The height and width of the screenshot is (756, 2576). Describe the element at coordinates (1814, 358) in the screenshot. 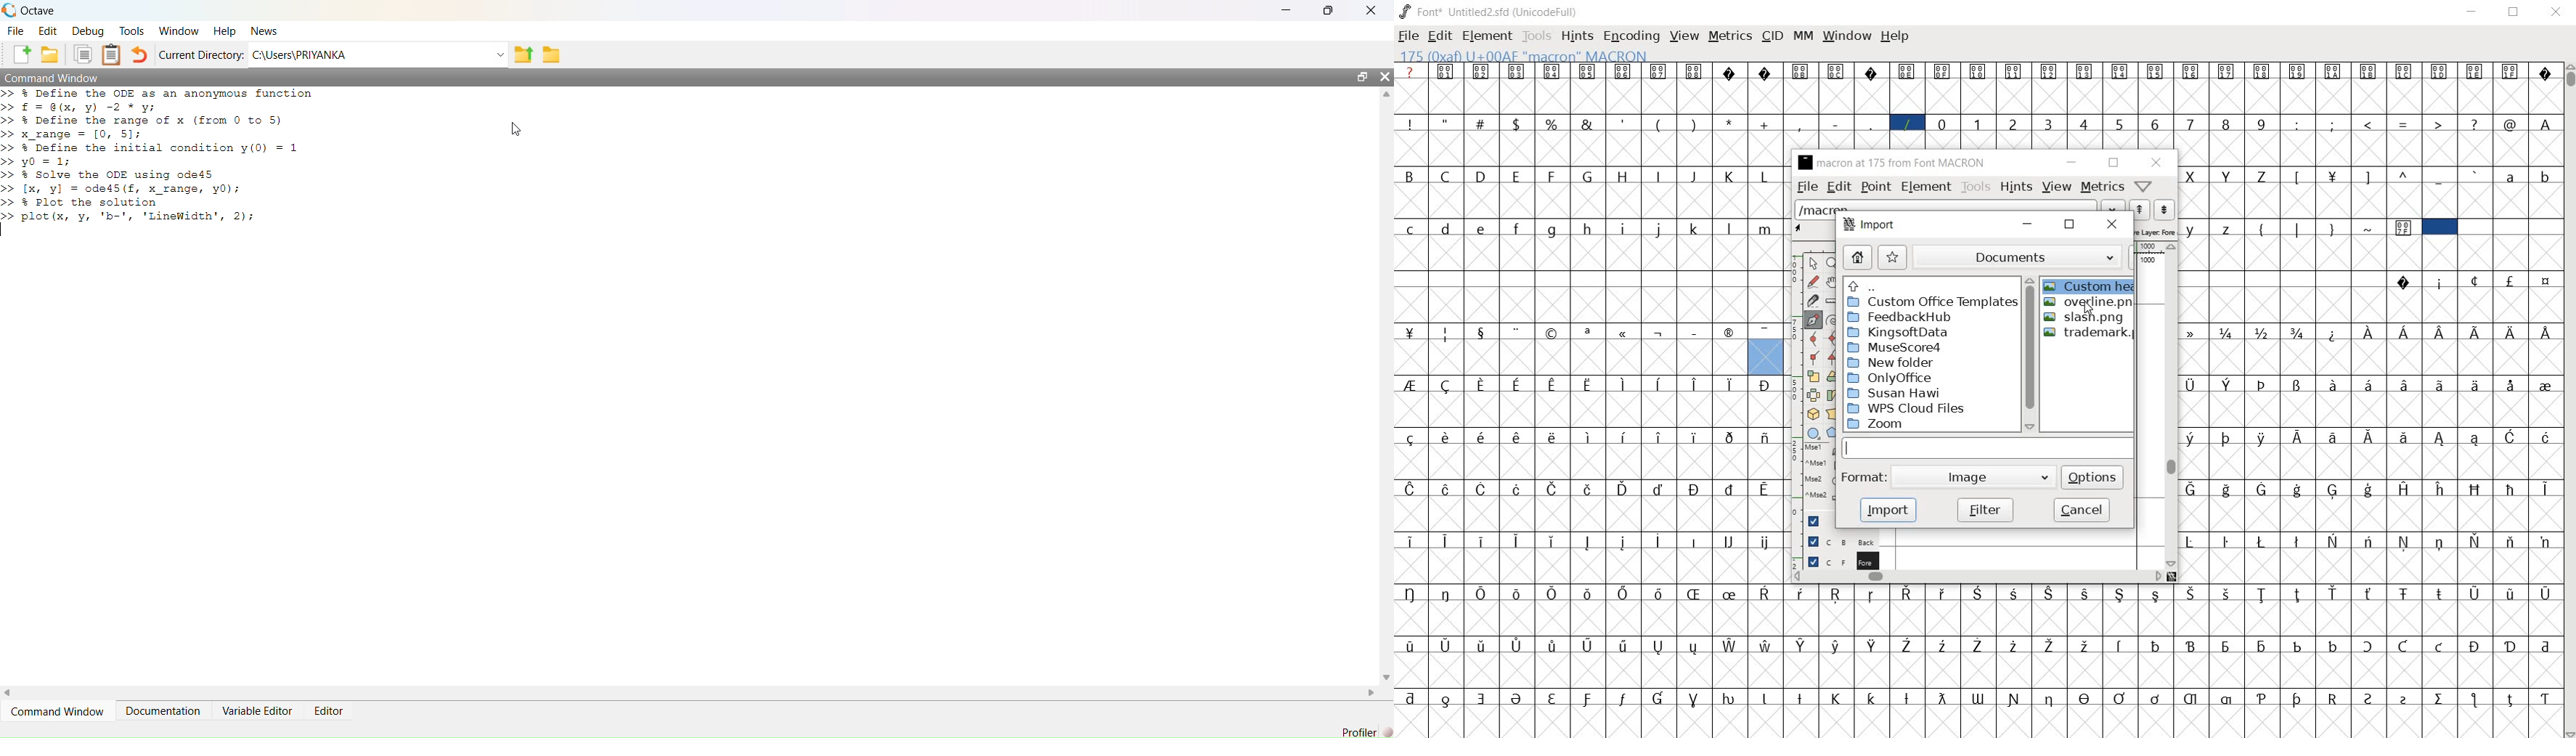

I see `corner` at that location.